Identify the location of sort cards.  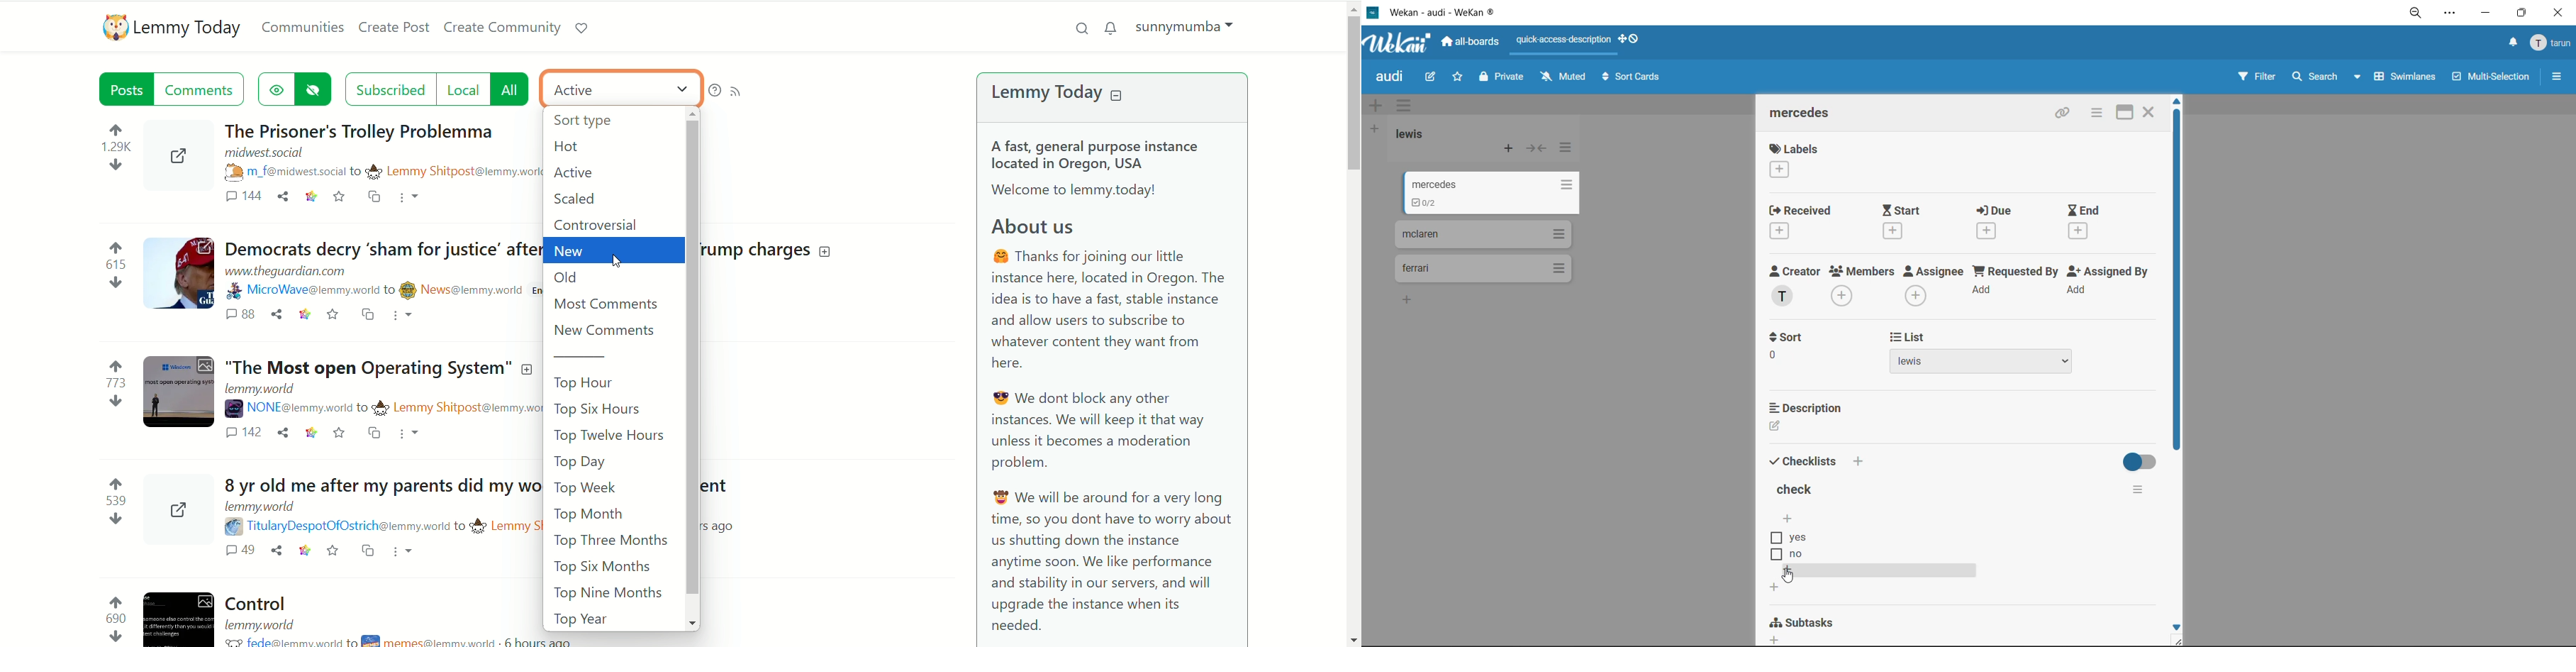
(1633, 77).